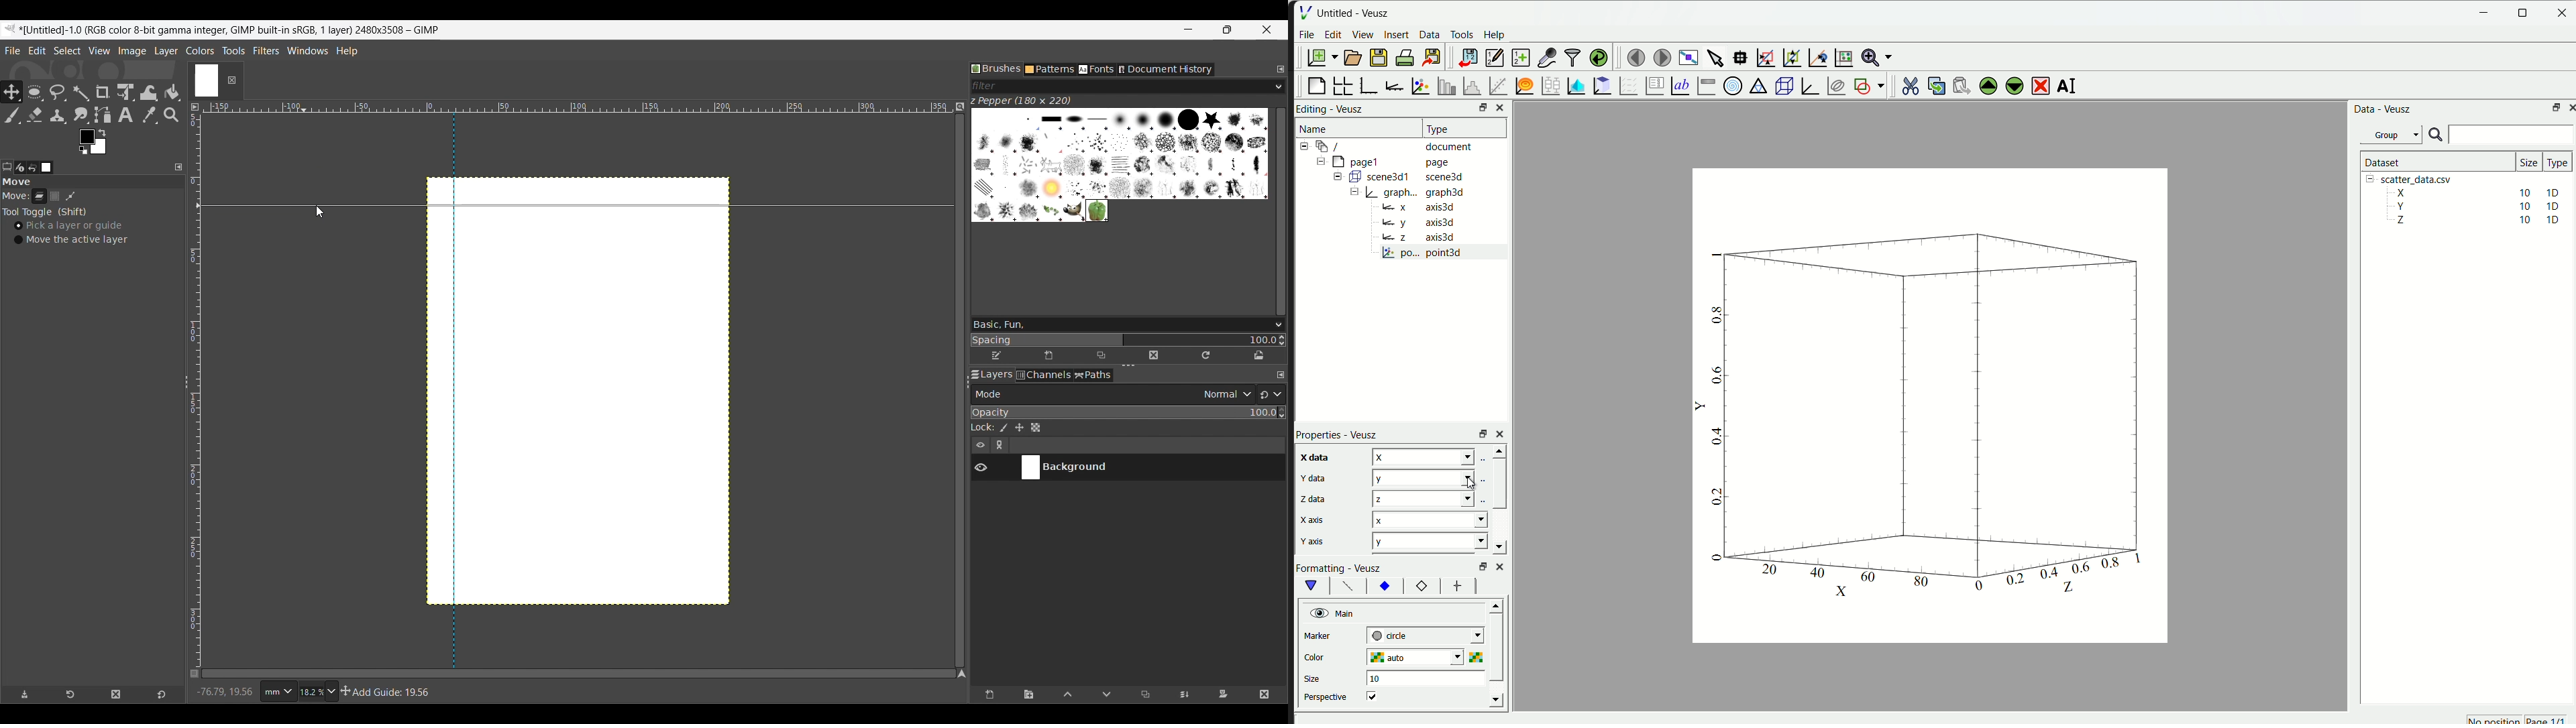 Image resolution: width=2576 pixels, height=728 pixels. I want to click on plot bar chart, so click(1442, 86).